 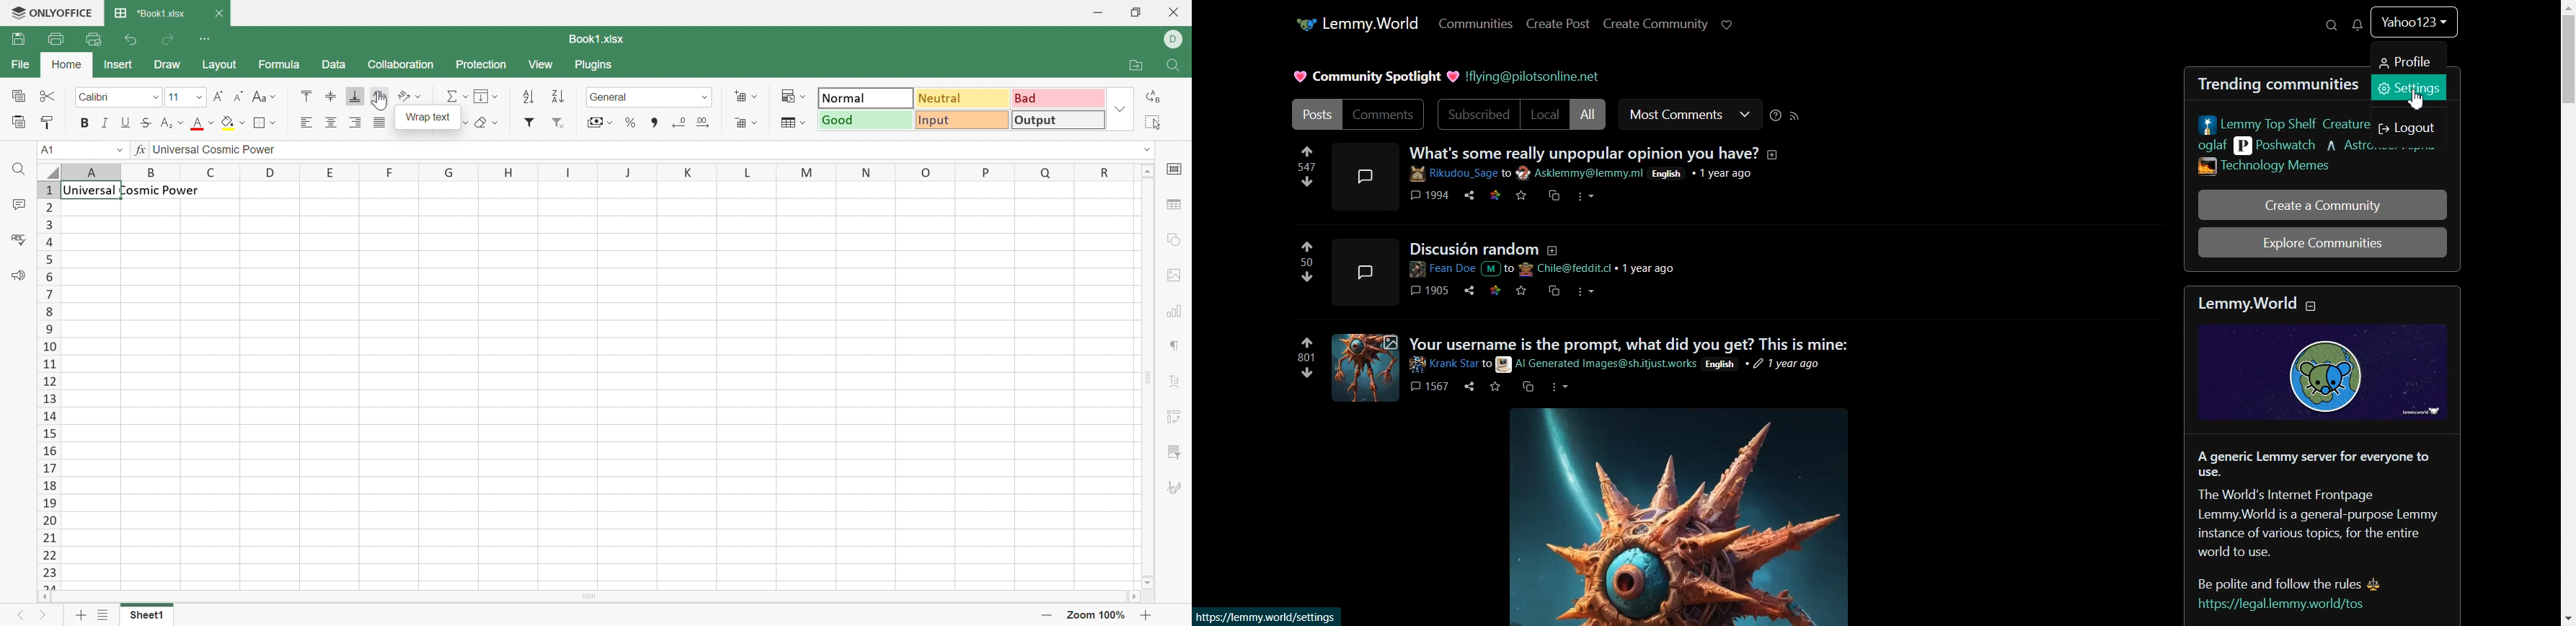 I want to click on Customize Quick Access Toolbar, so click(x=207, y=39).